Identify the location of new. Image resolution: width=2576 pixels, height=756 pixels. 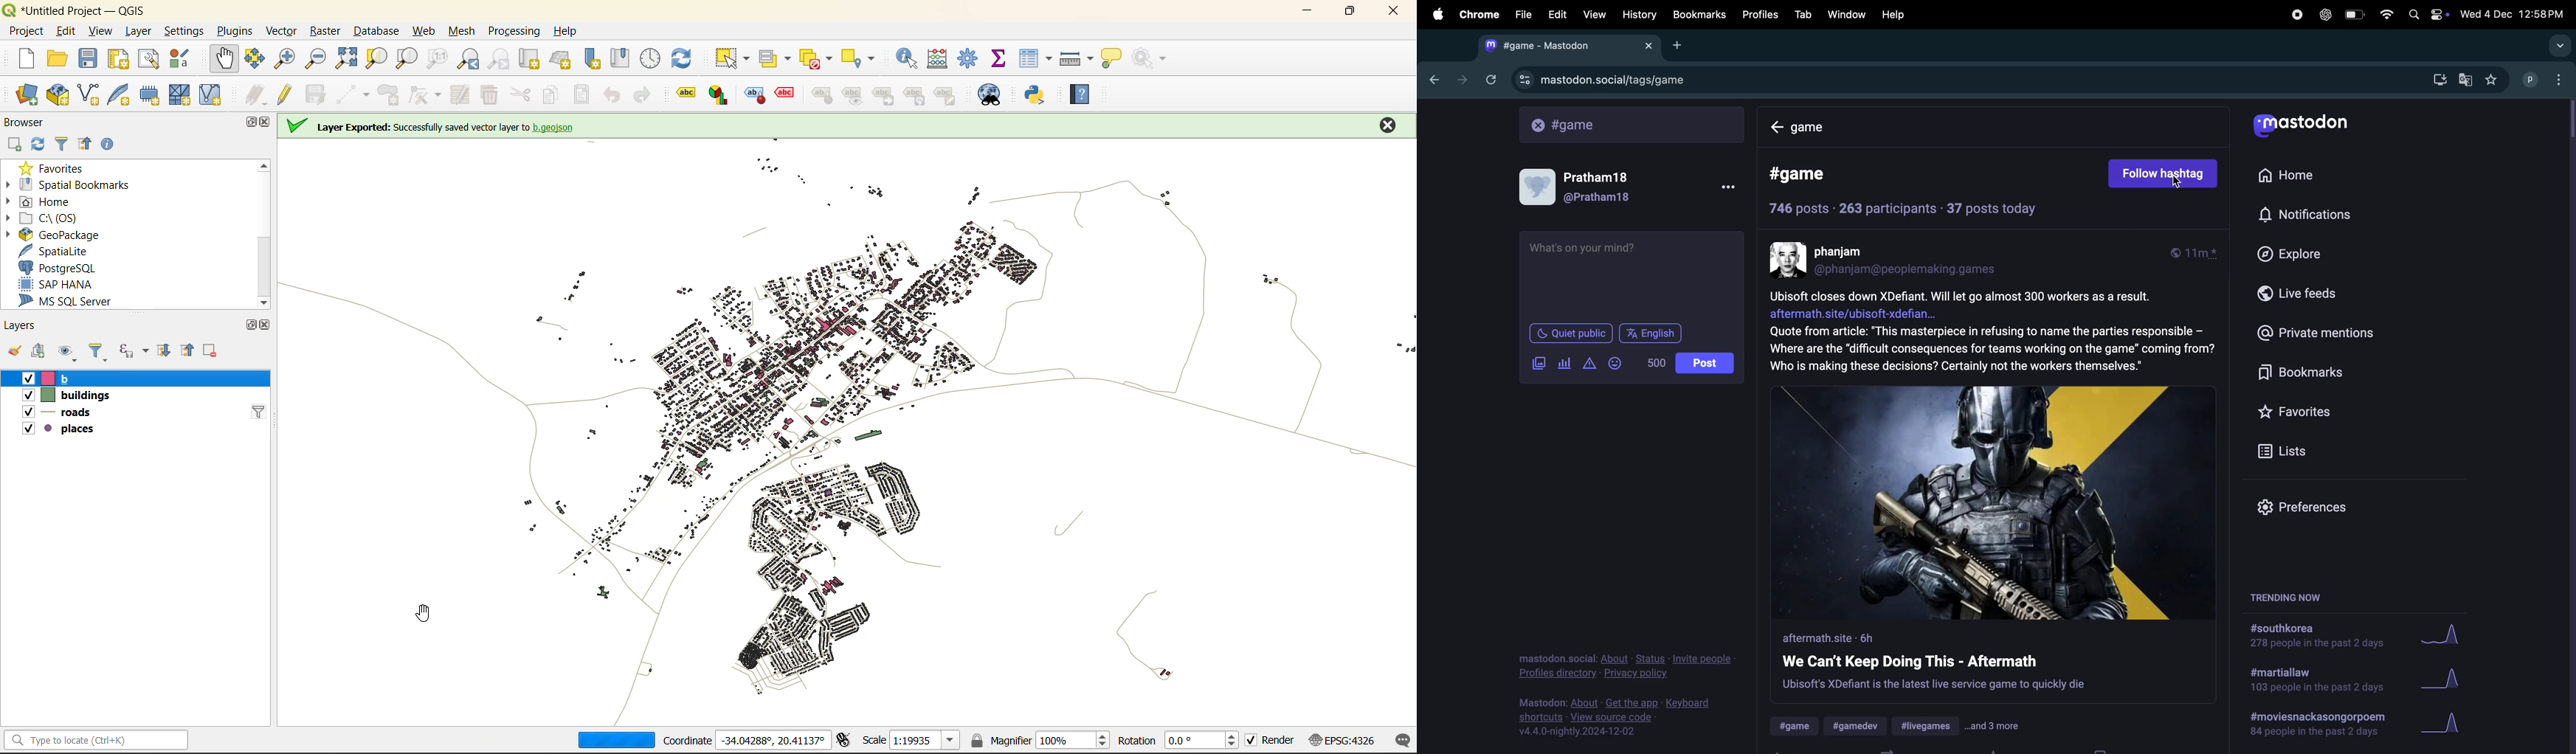
(26, 59).